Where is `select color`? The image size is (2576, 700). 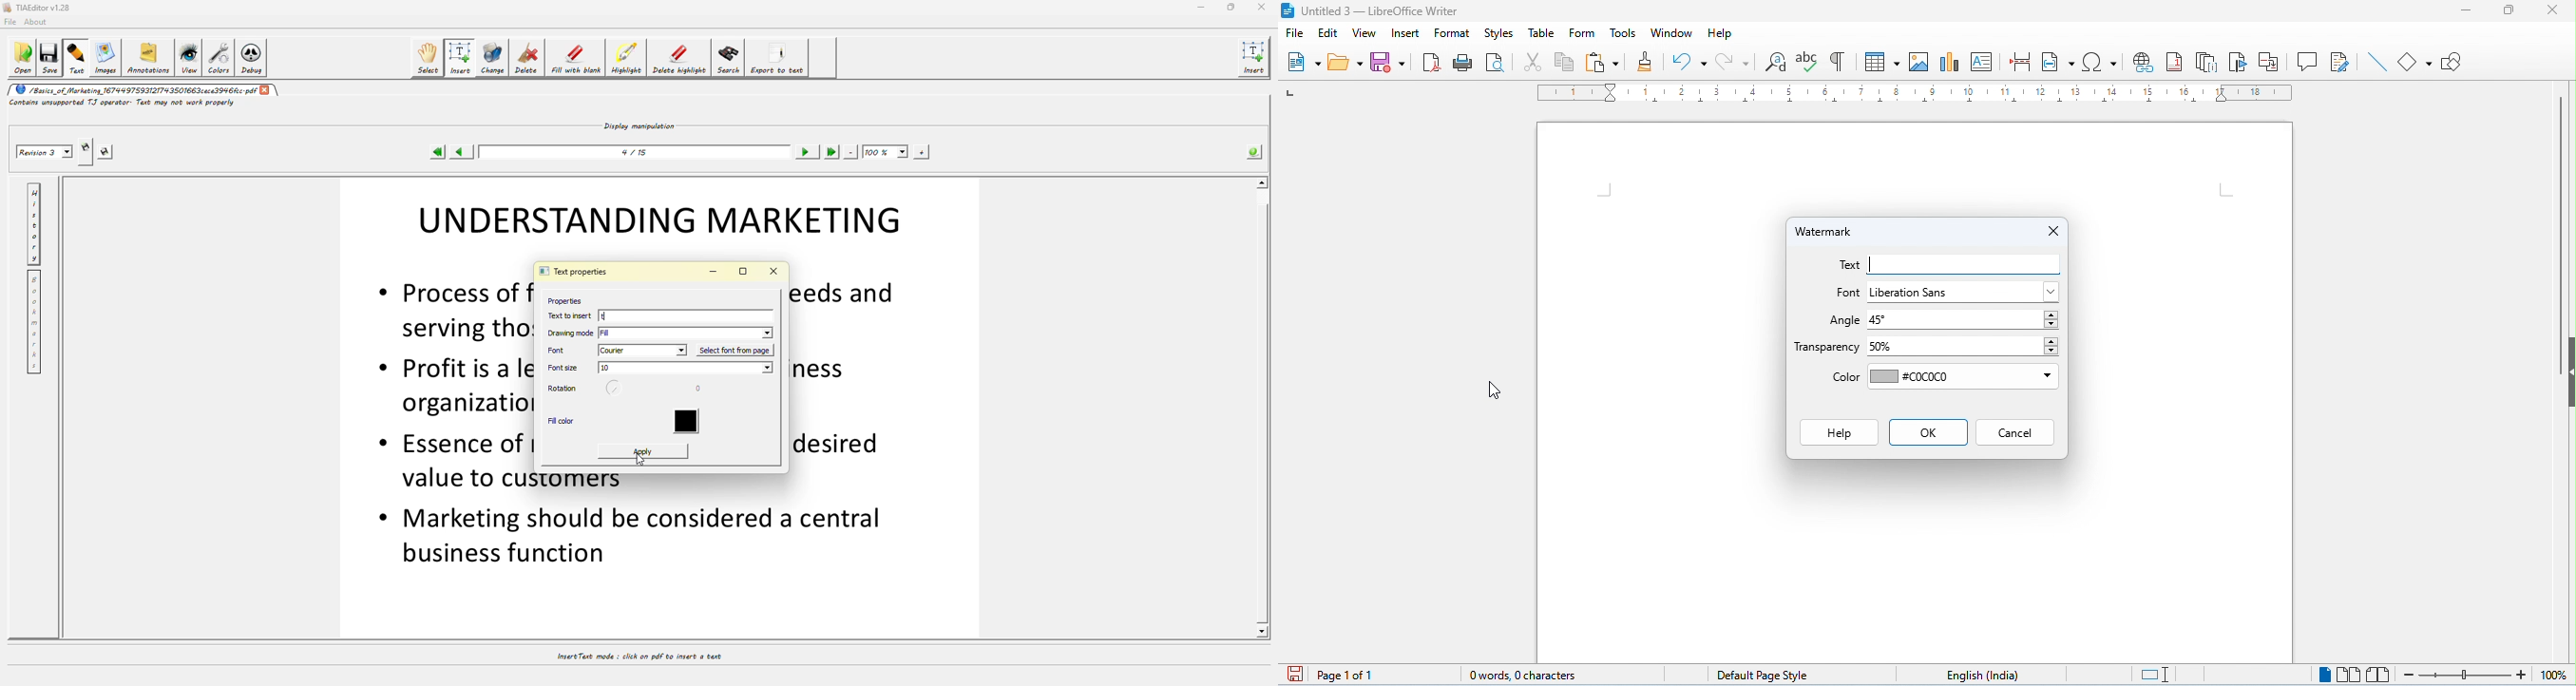
select color is located at coordinates (1963, 379).